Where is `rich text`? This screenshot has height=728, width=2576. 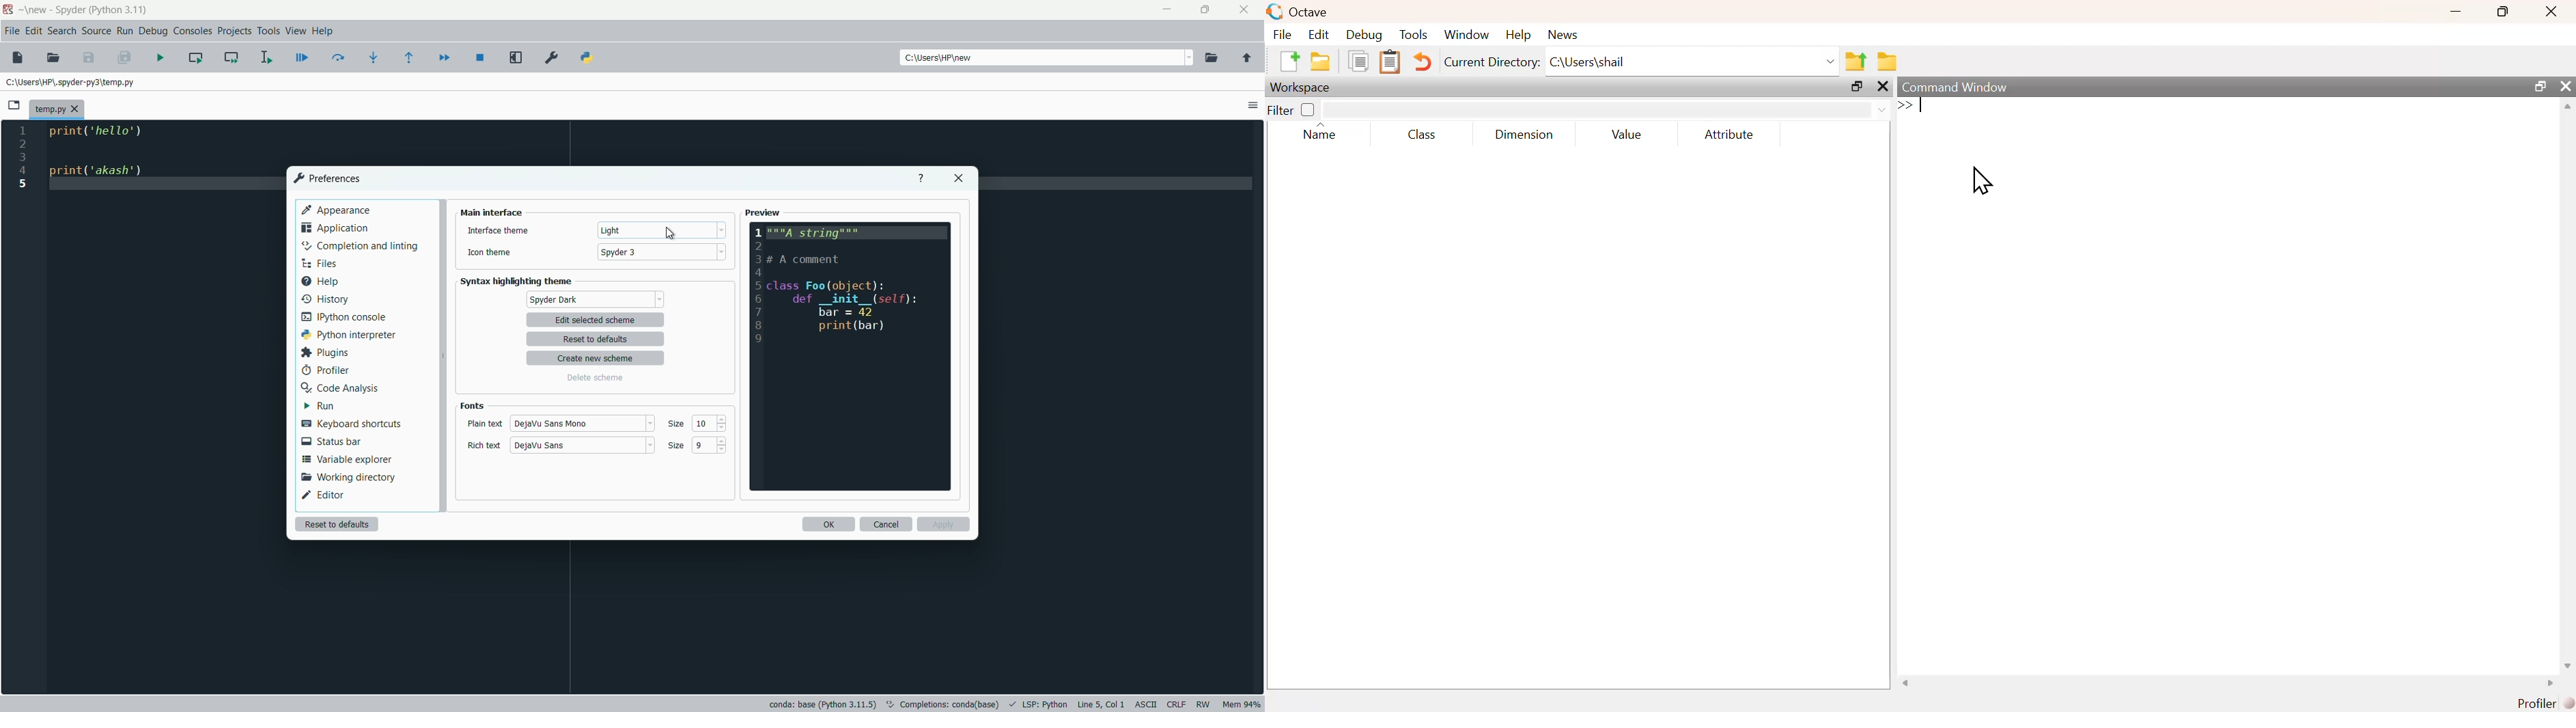 rich text is located at coordinates (485, 446).